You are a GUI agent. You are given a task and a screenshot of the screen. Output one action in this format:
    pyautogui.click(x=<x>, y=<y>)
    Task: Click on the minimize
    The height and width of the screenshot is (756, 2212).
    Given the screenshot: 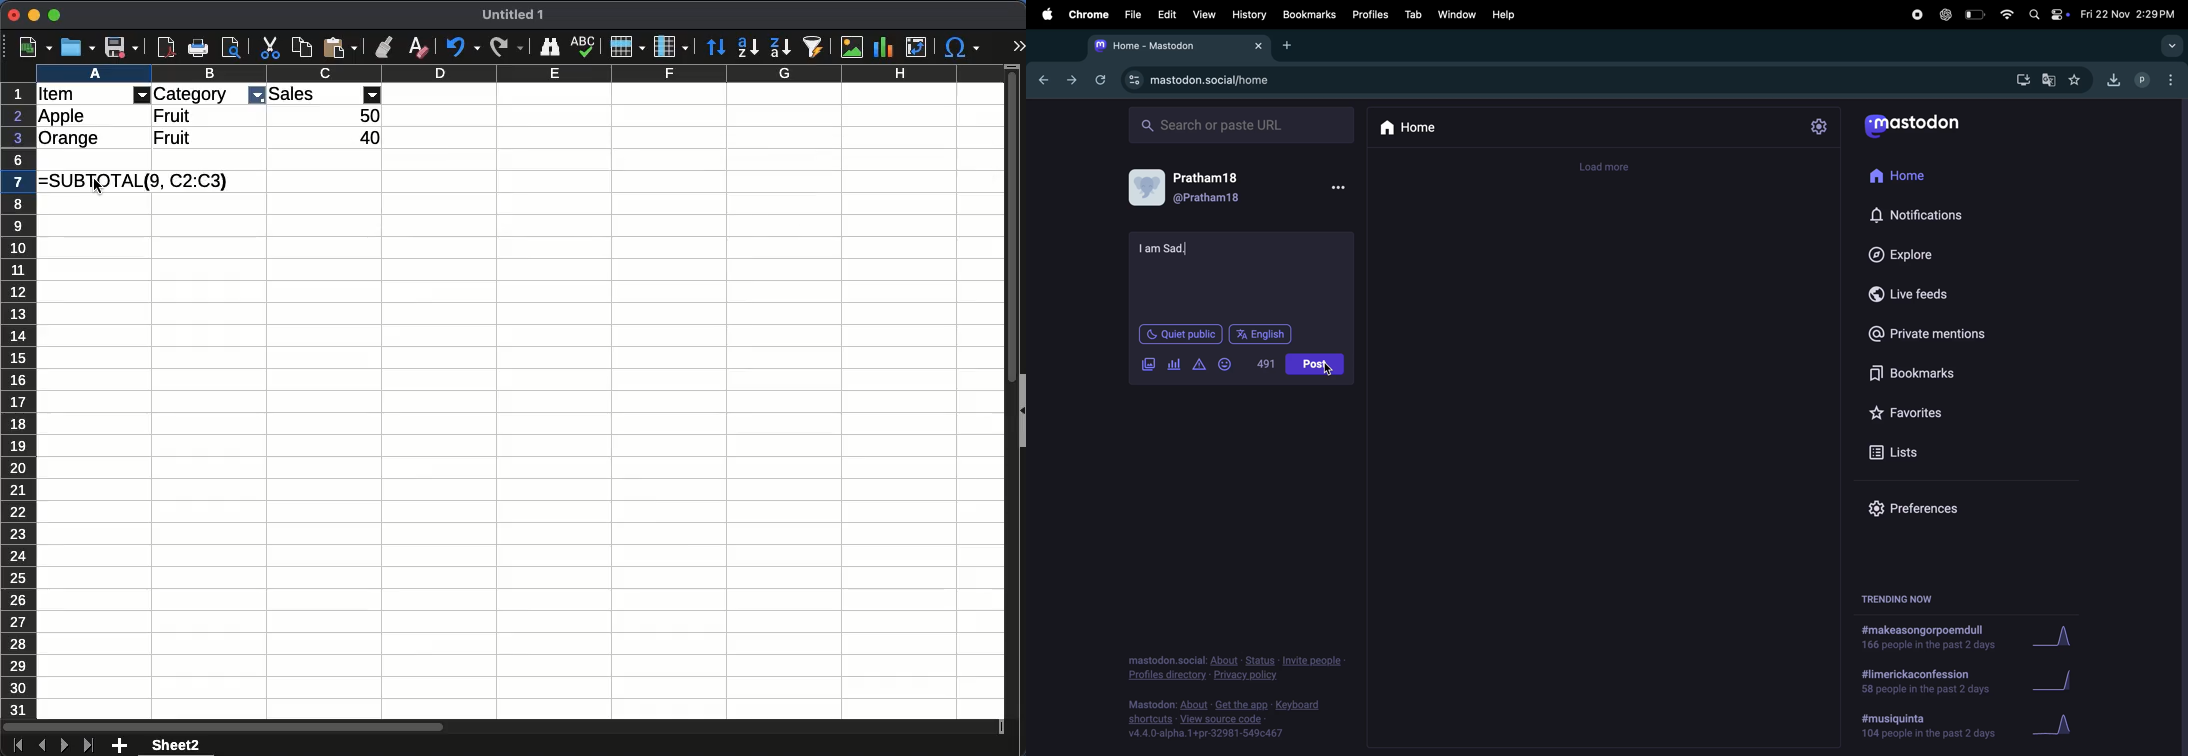 What is the action you would take?
    pyautogui.click(x=34, y=15)
    